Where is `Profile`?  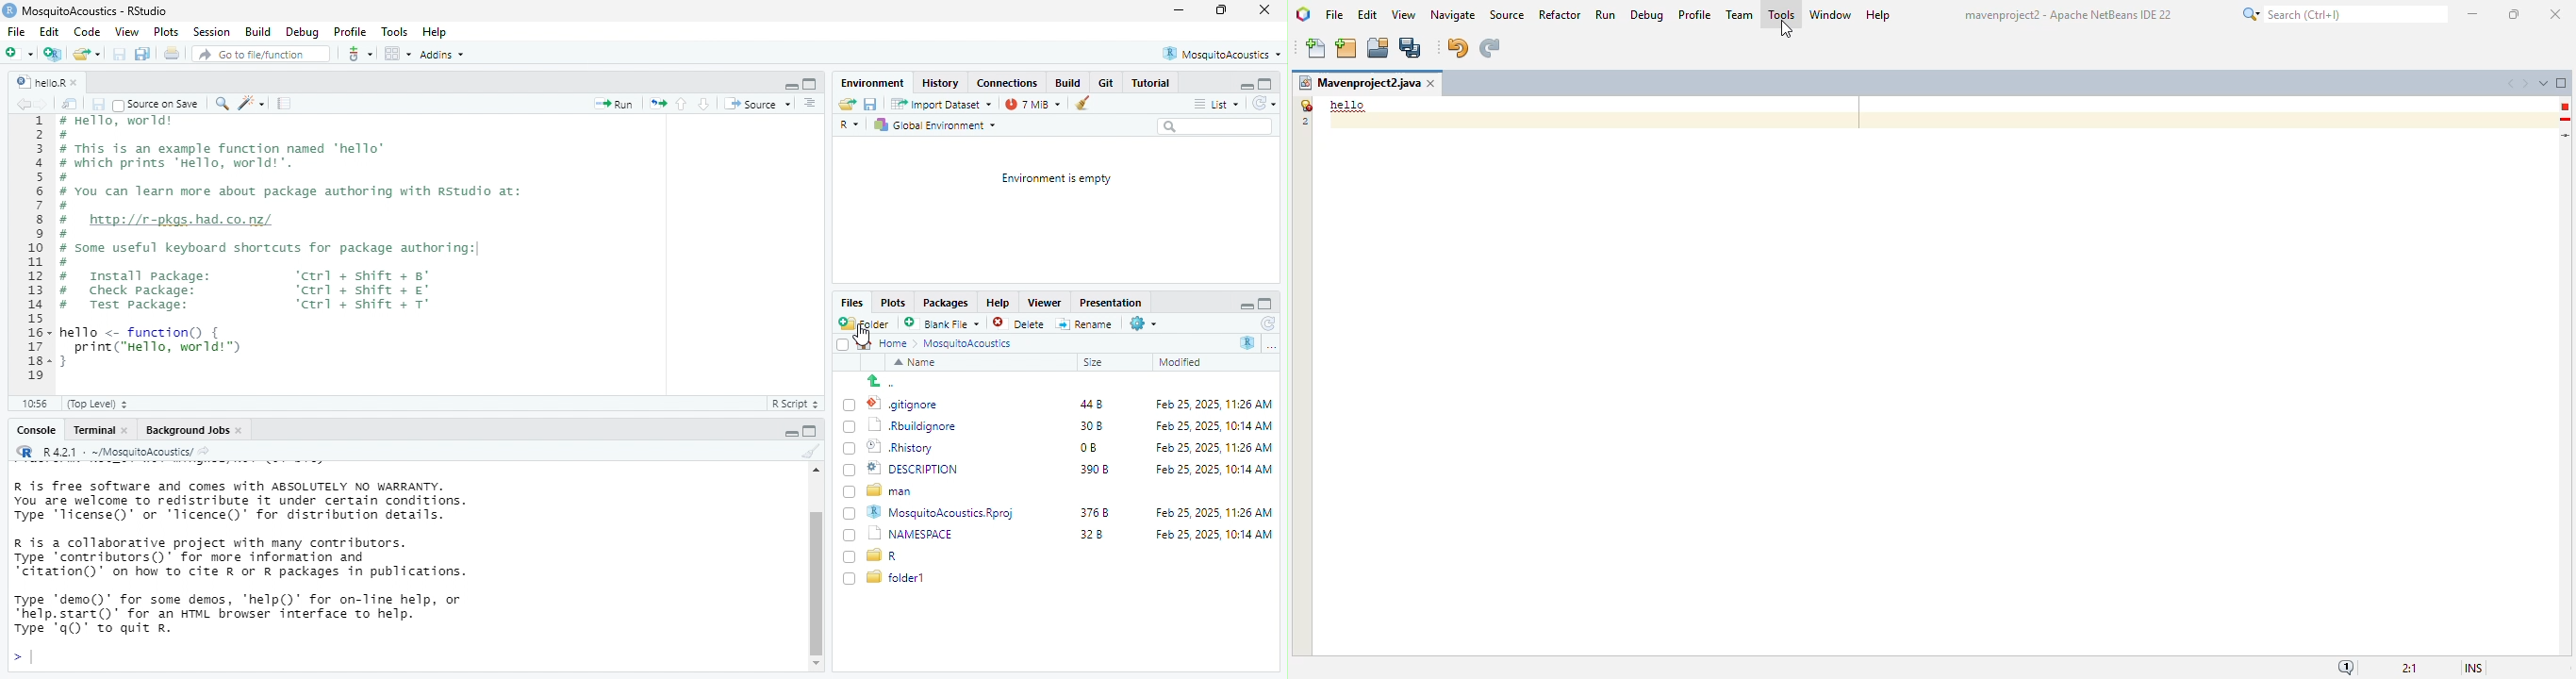 Profile is located at coordinates (350, 30).